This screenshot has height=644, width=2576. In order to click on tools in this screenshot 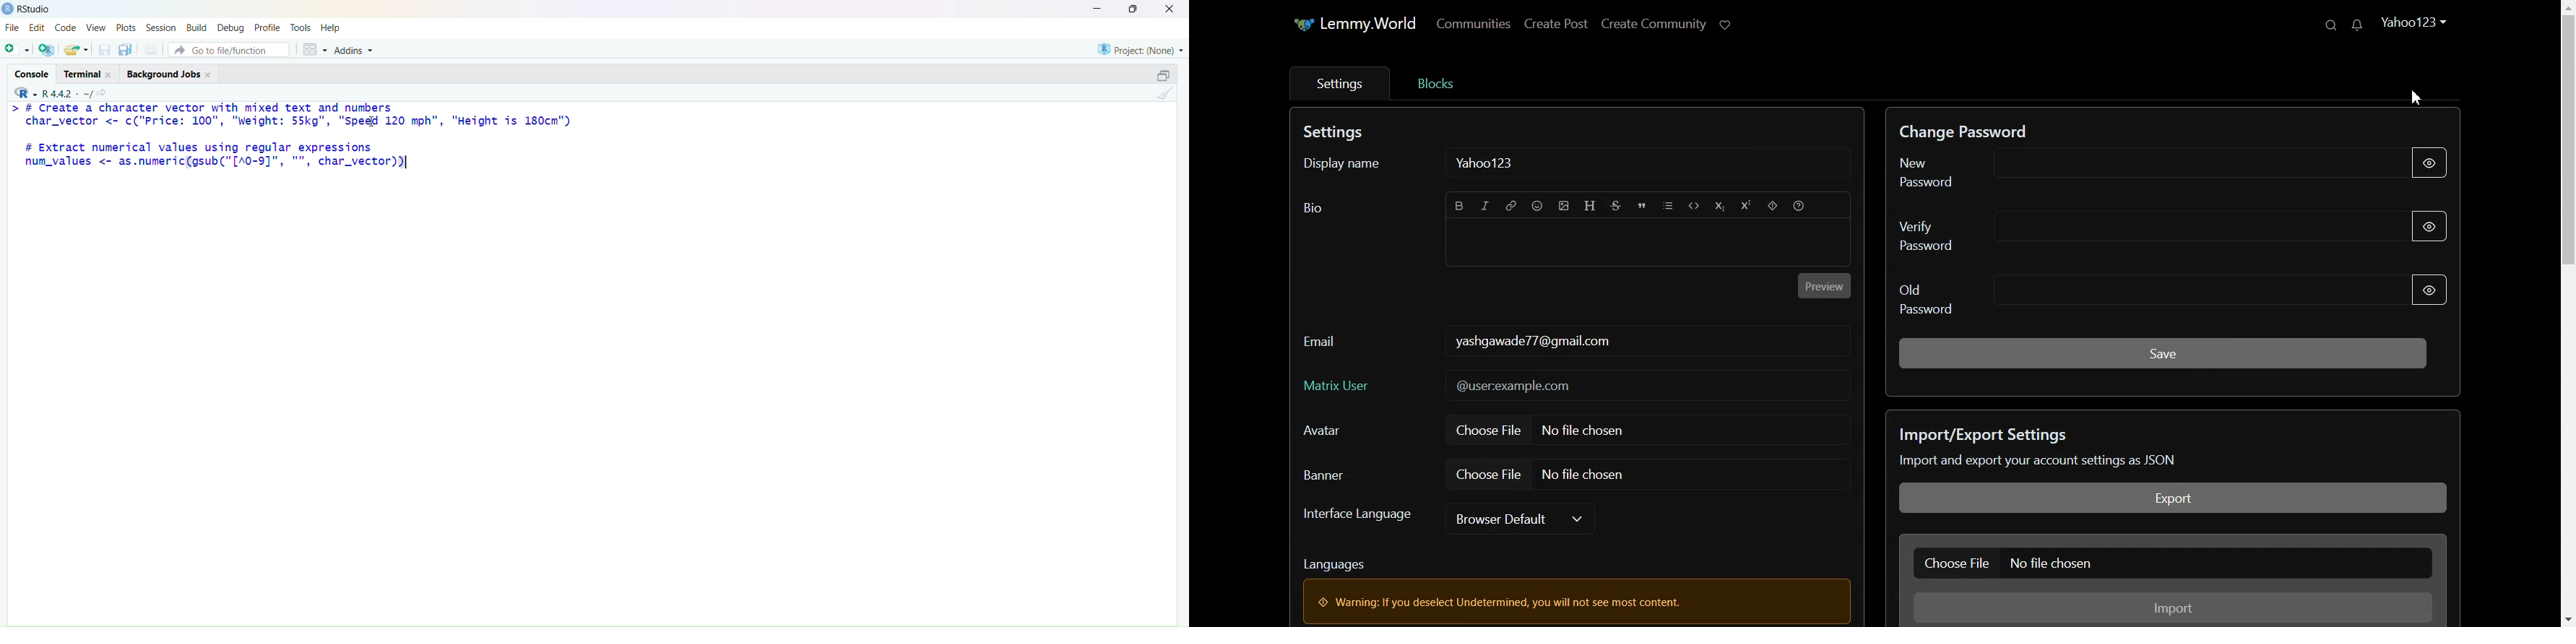, I will do `click(301, 28)`.